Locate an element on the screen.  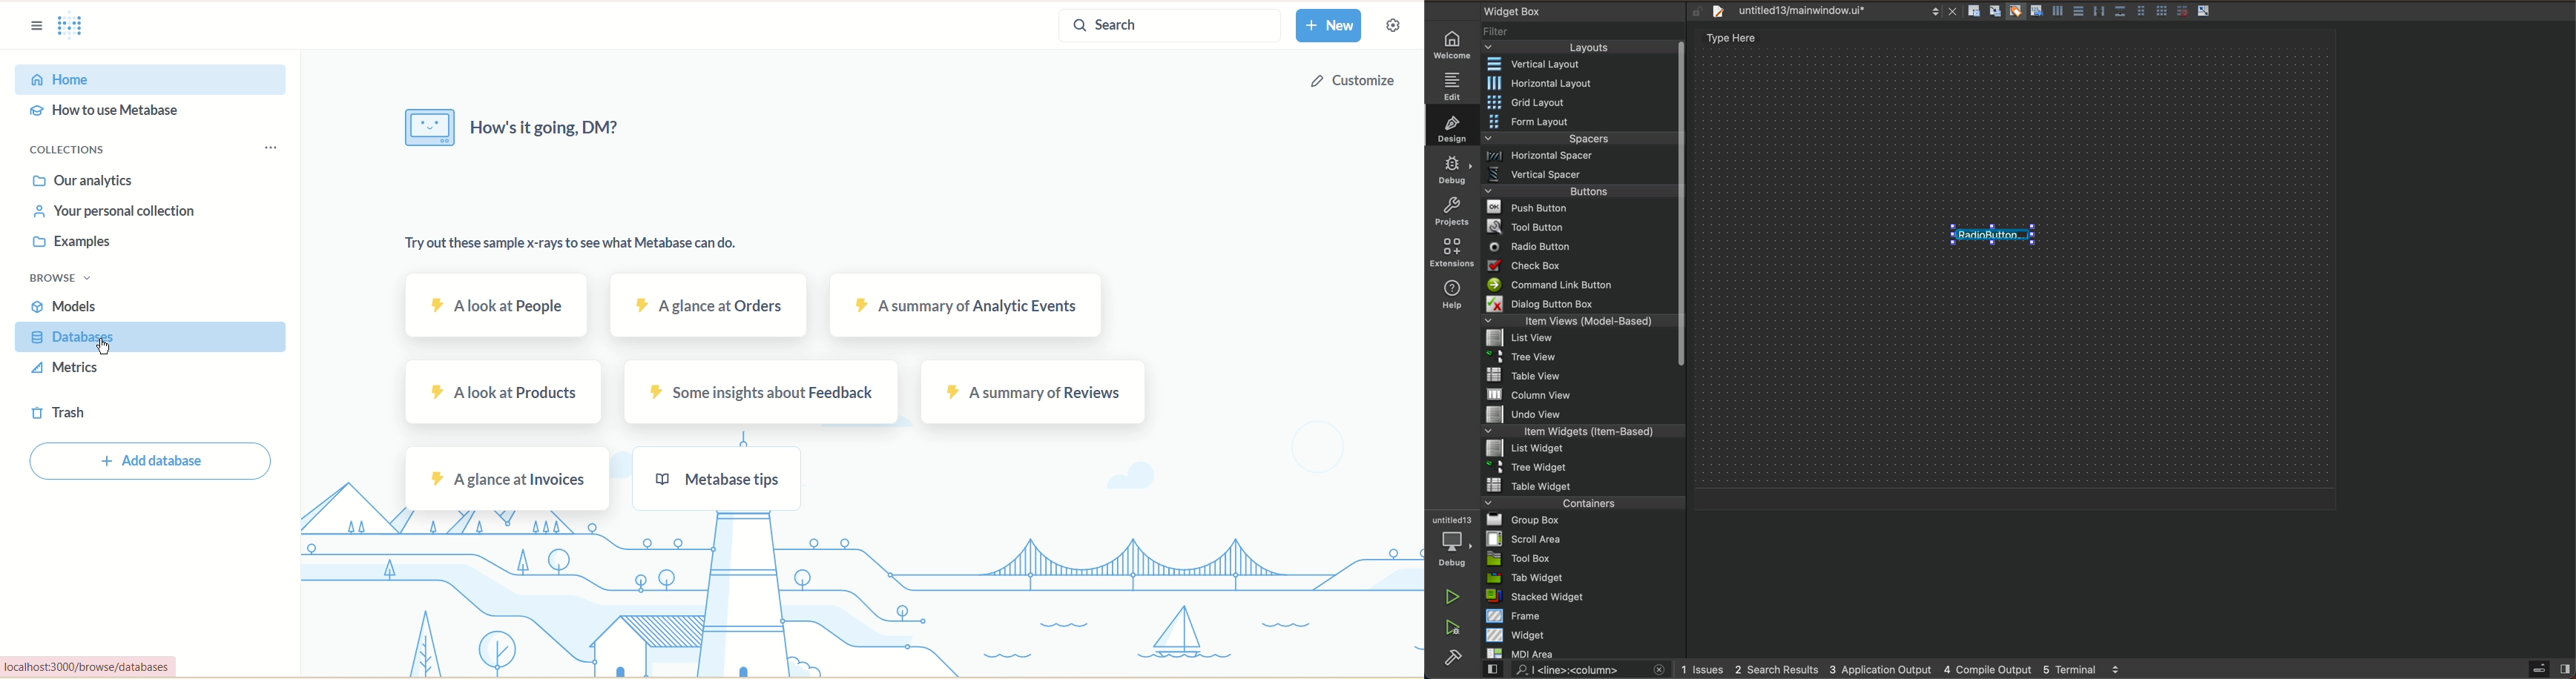
run is located at coordinates (1454, 597).